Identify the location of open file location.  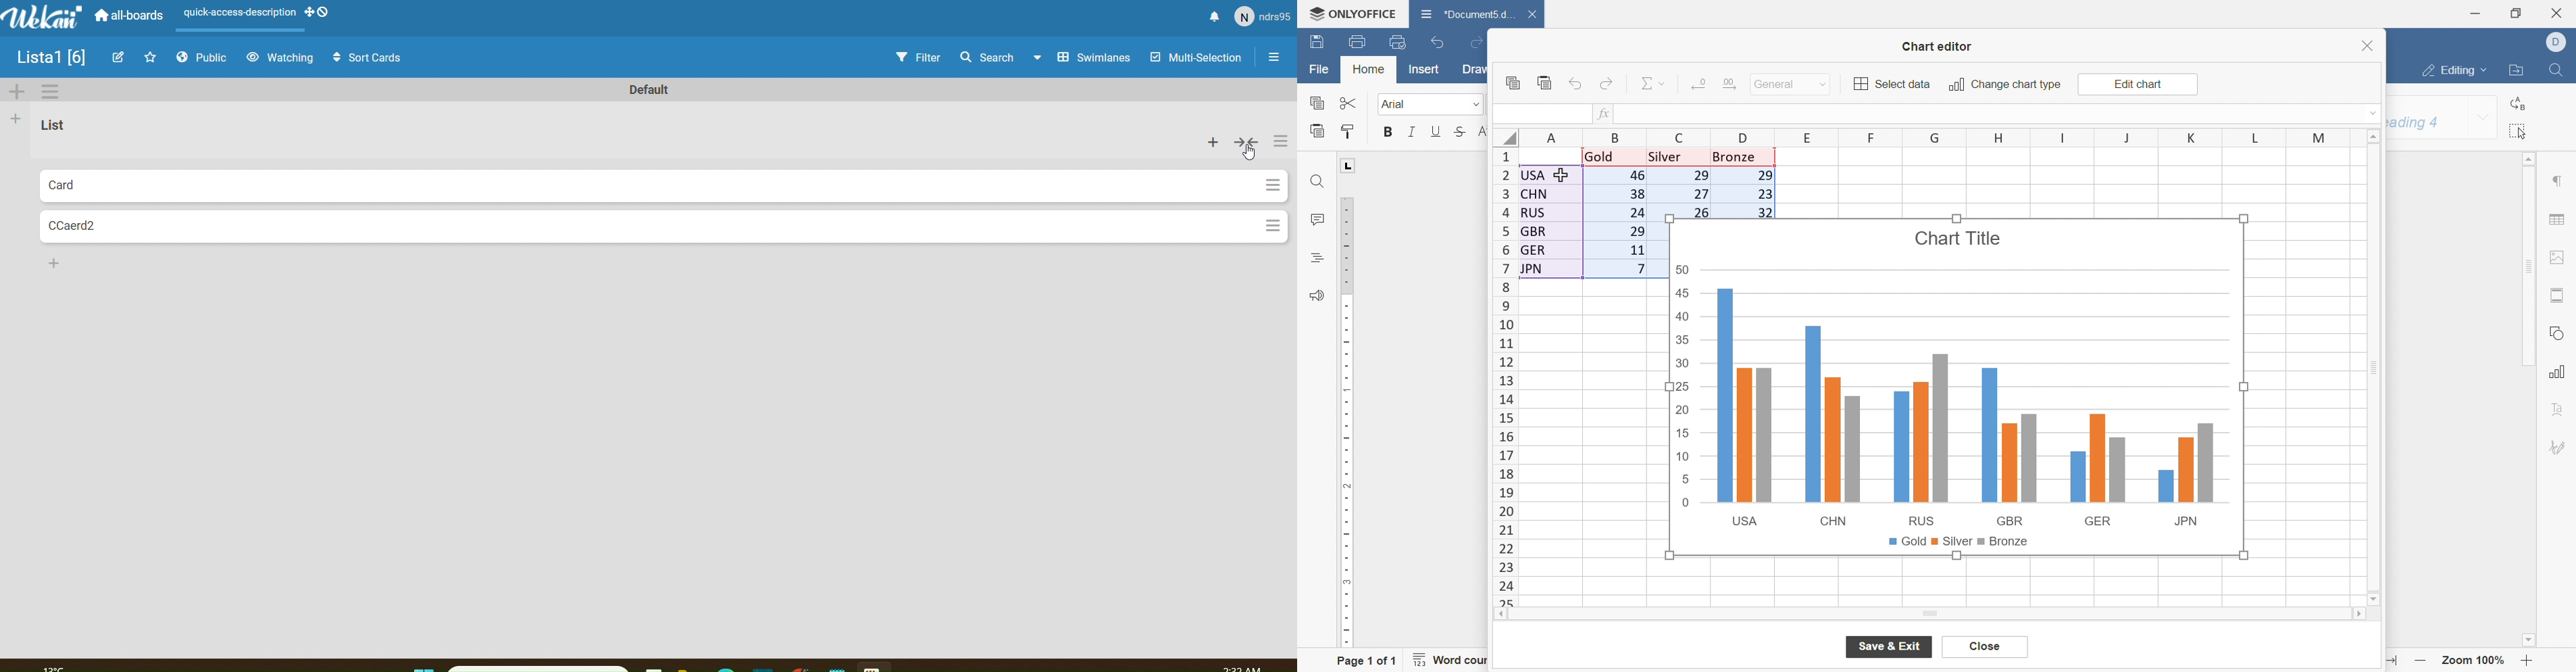
(2518, 70).